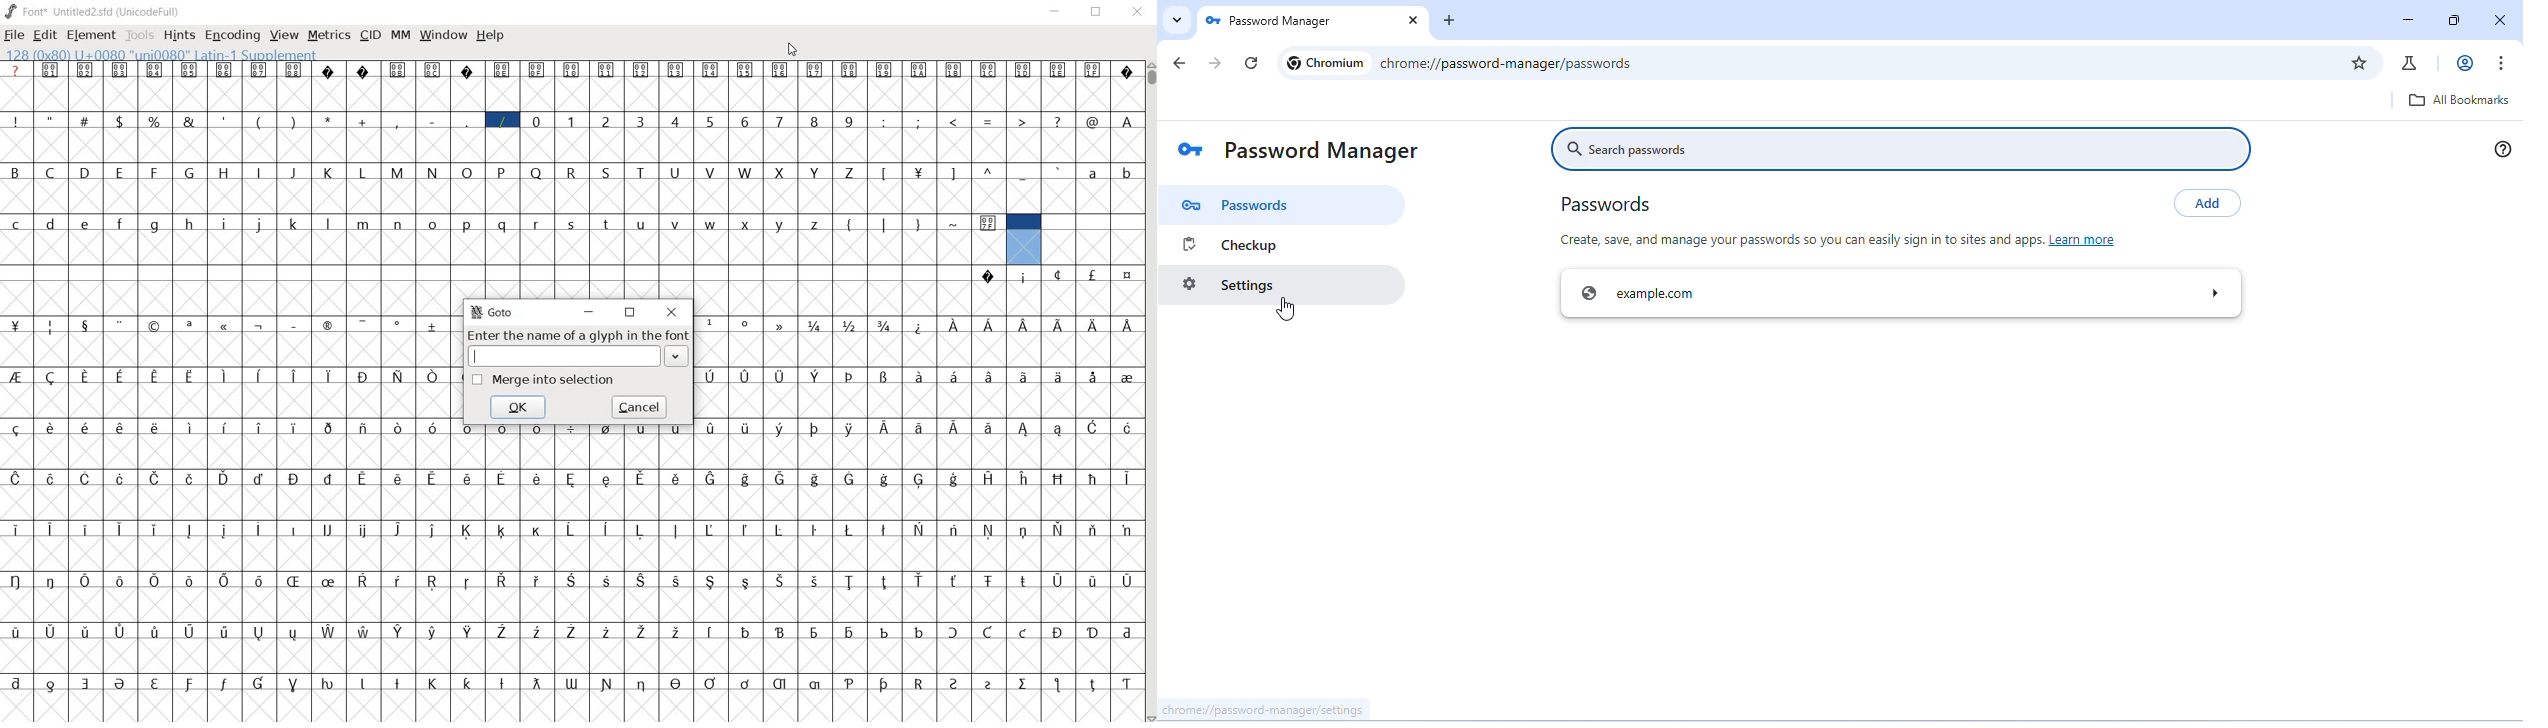 The width and height of the screenshot is (2548, 728). What do you see at coordinates (1282, 286) in the screenshot?
I see `settings` at bounding box center [1282, 286].